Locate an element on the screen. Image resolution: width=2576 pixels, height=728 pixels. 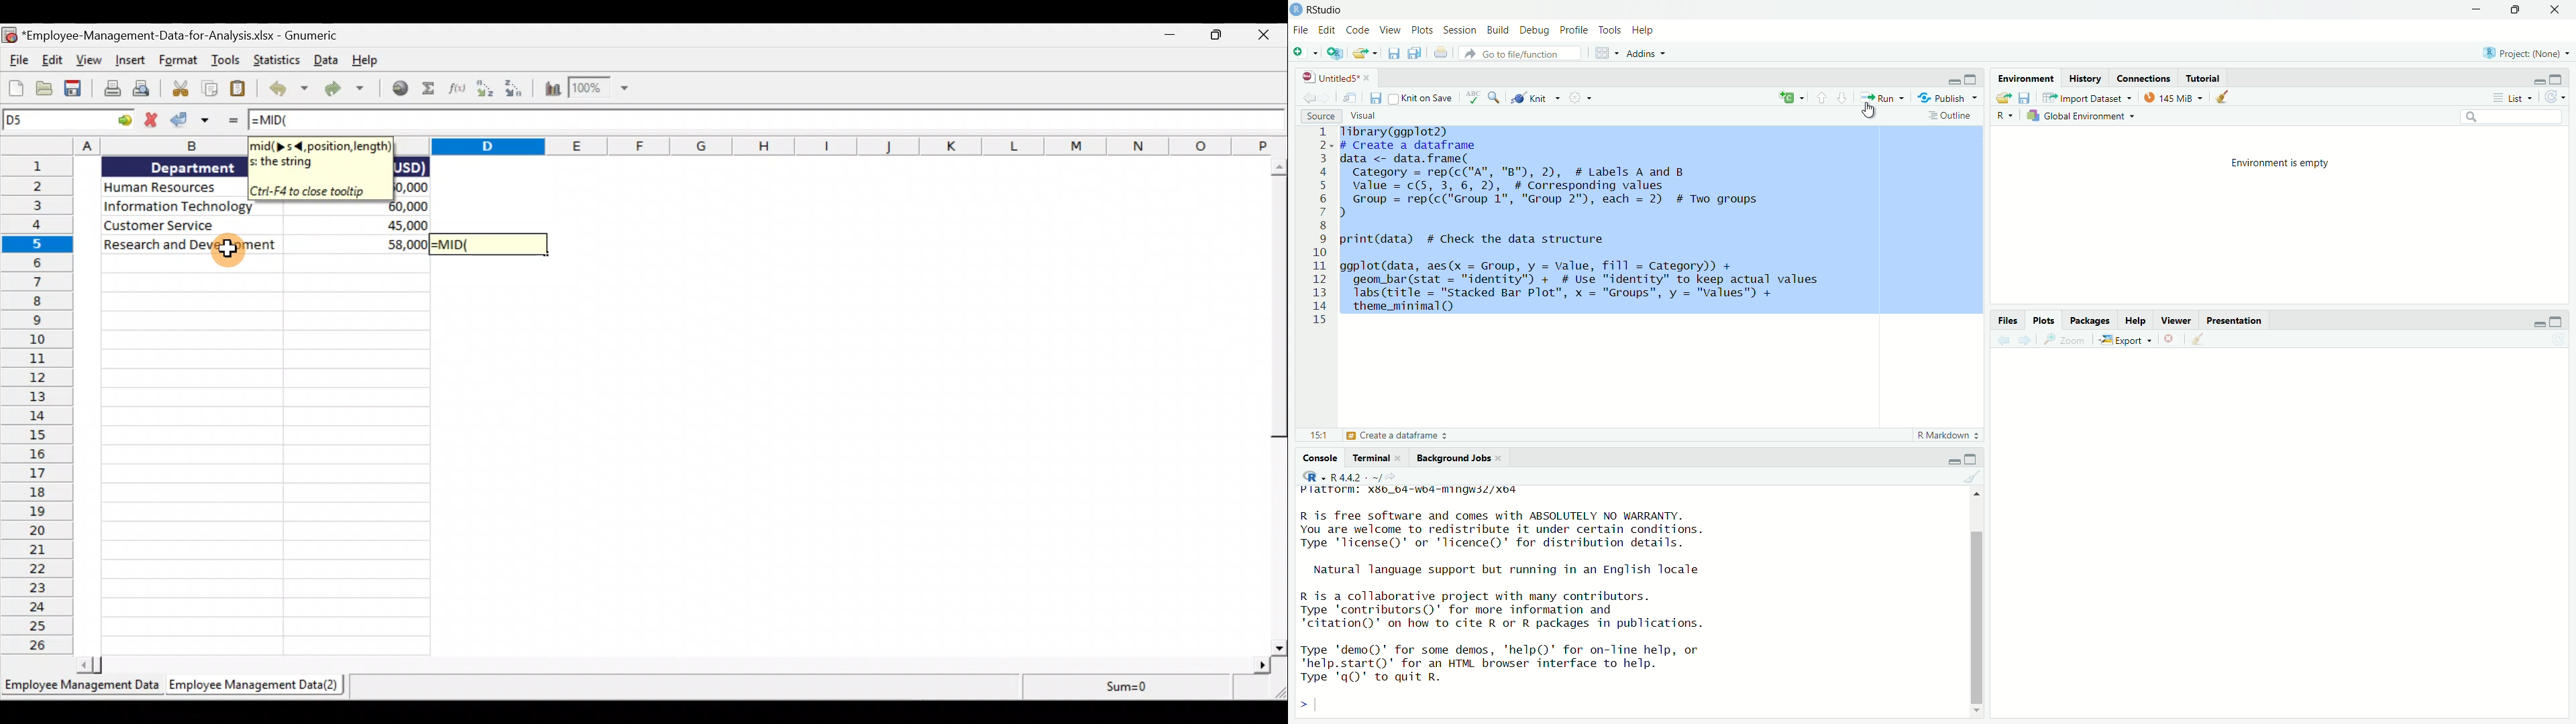
Save the current workbook is located at coordinates (72, 87).